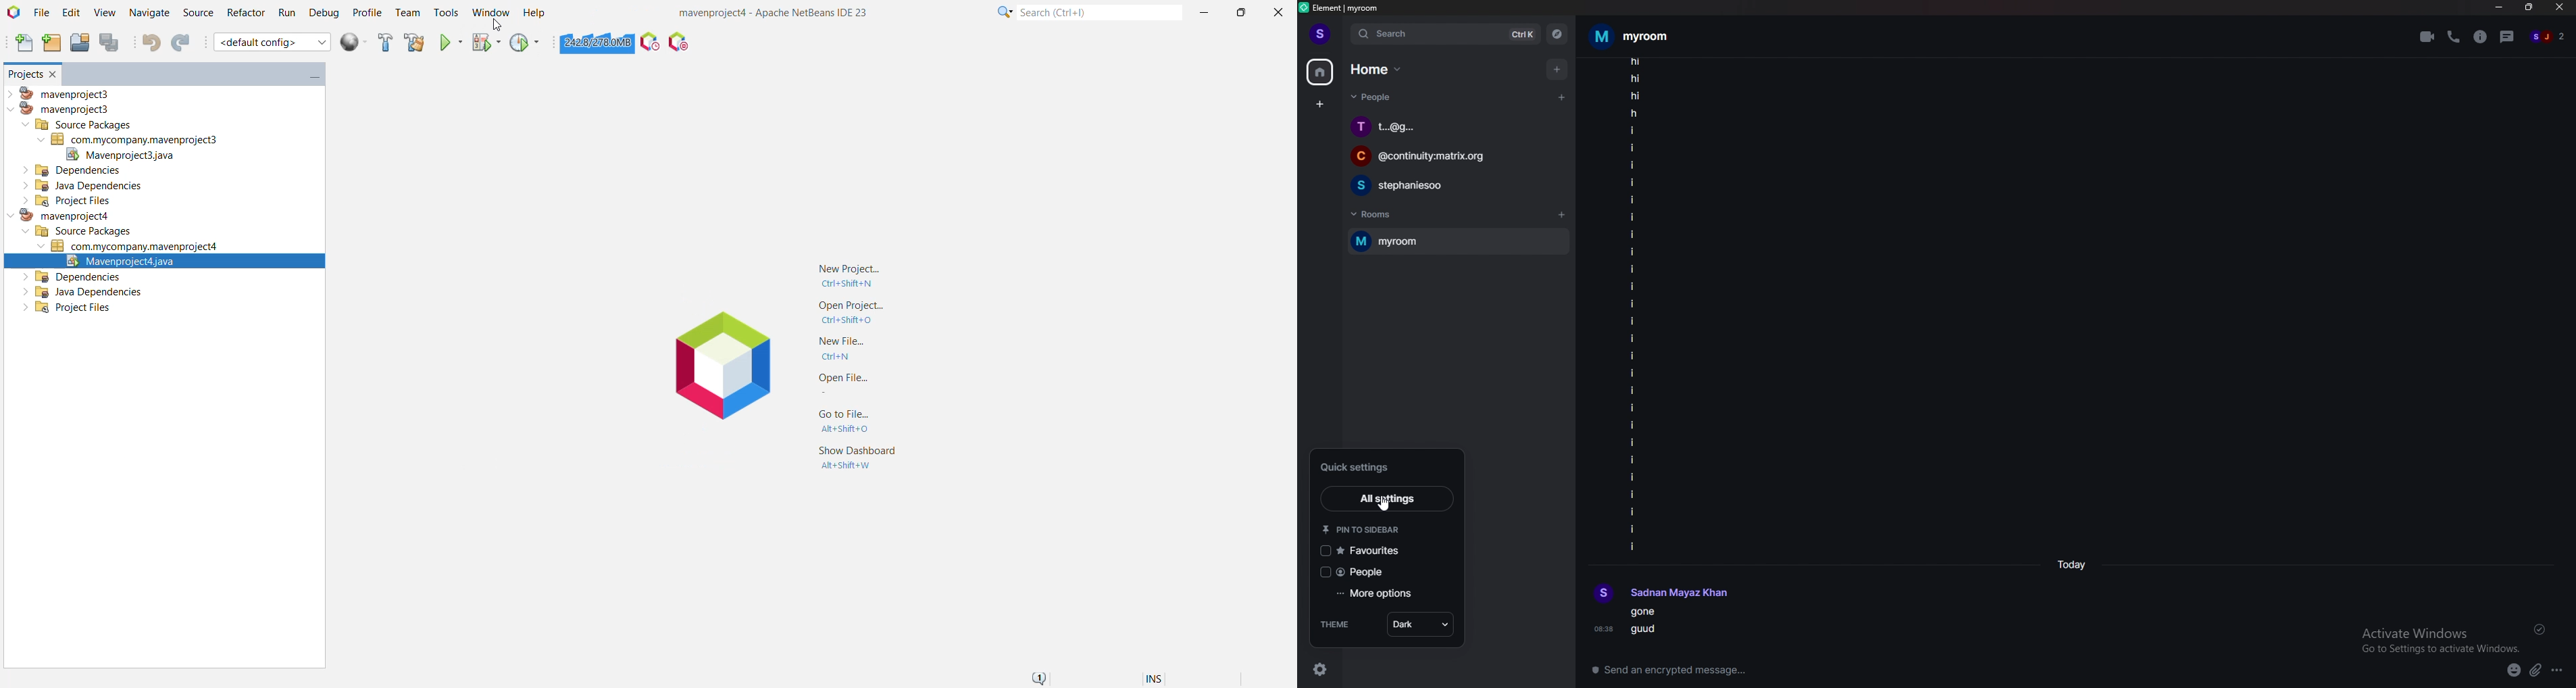  Describe the element at coordinates (2427, 37) in the screenshot. I see `video call` at that location.